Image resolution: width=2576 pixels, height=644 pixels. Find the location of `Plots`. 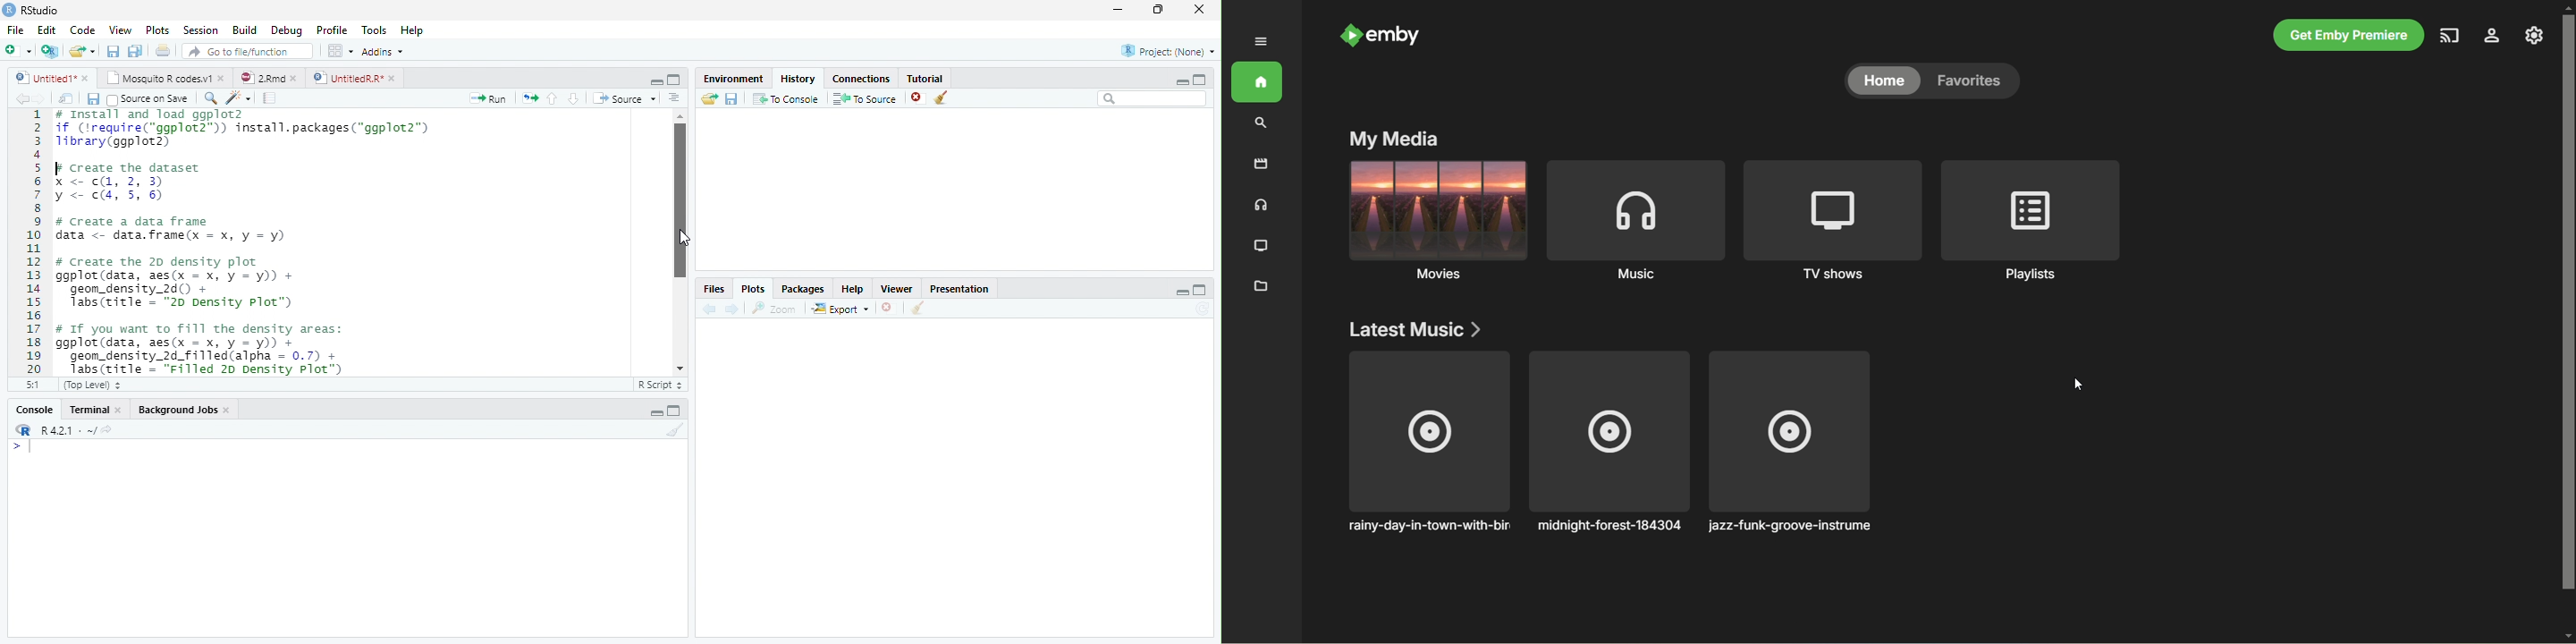

Plots is located at coordinates (752, 288).